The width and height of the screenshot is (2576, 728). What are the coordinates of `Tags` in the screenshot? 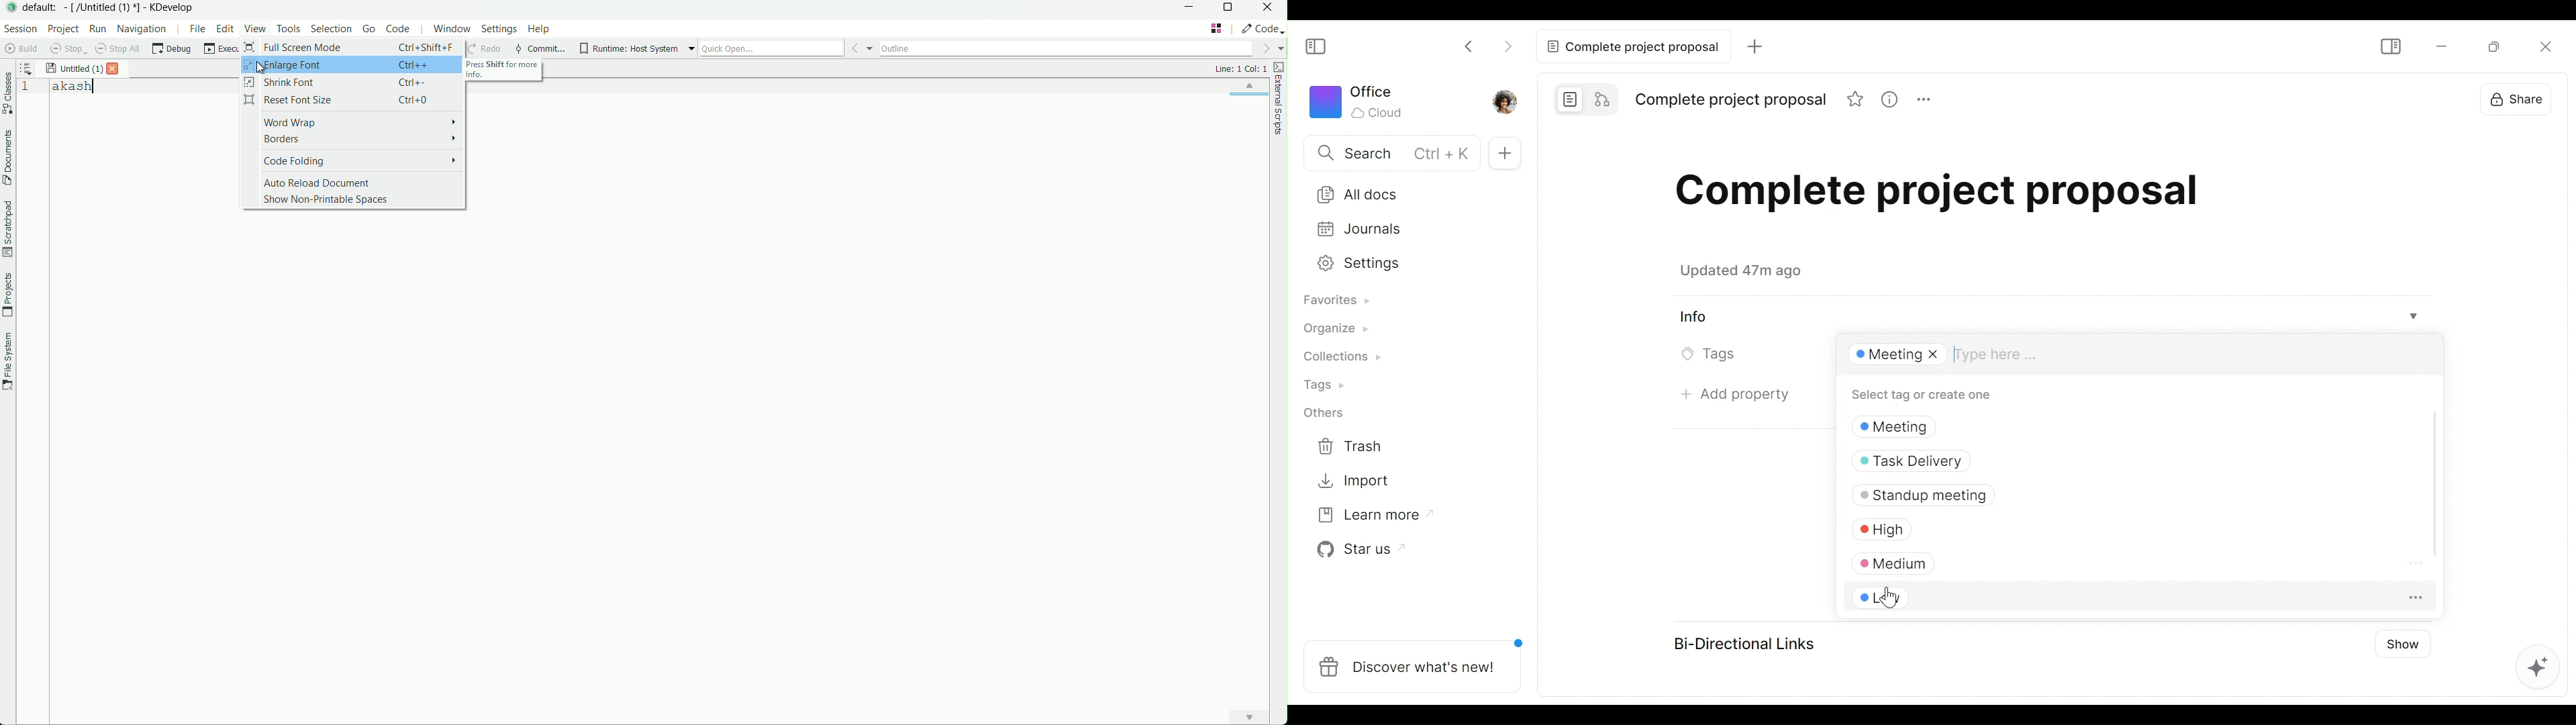 It's located at (1711, 356).